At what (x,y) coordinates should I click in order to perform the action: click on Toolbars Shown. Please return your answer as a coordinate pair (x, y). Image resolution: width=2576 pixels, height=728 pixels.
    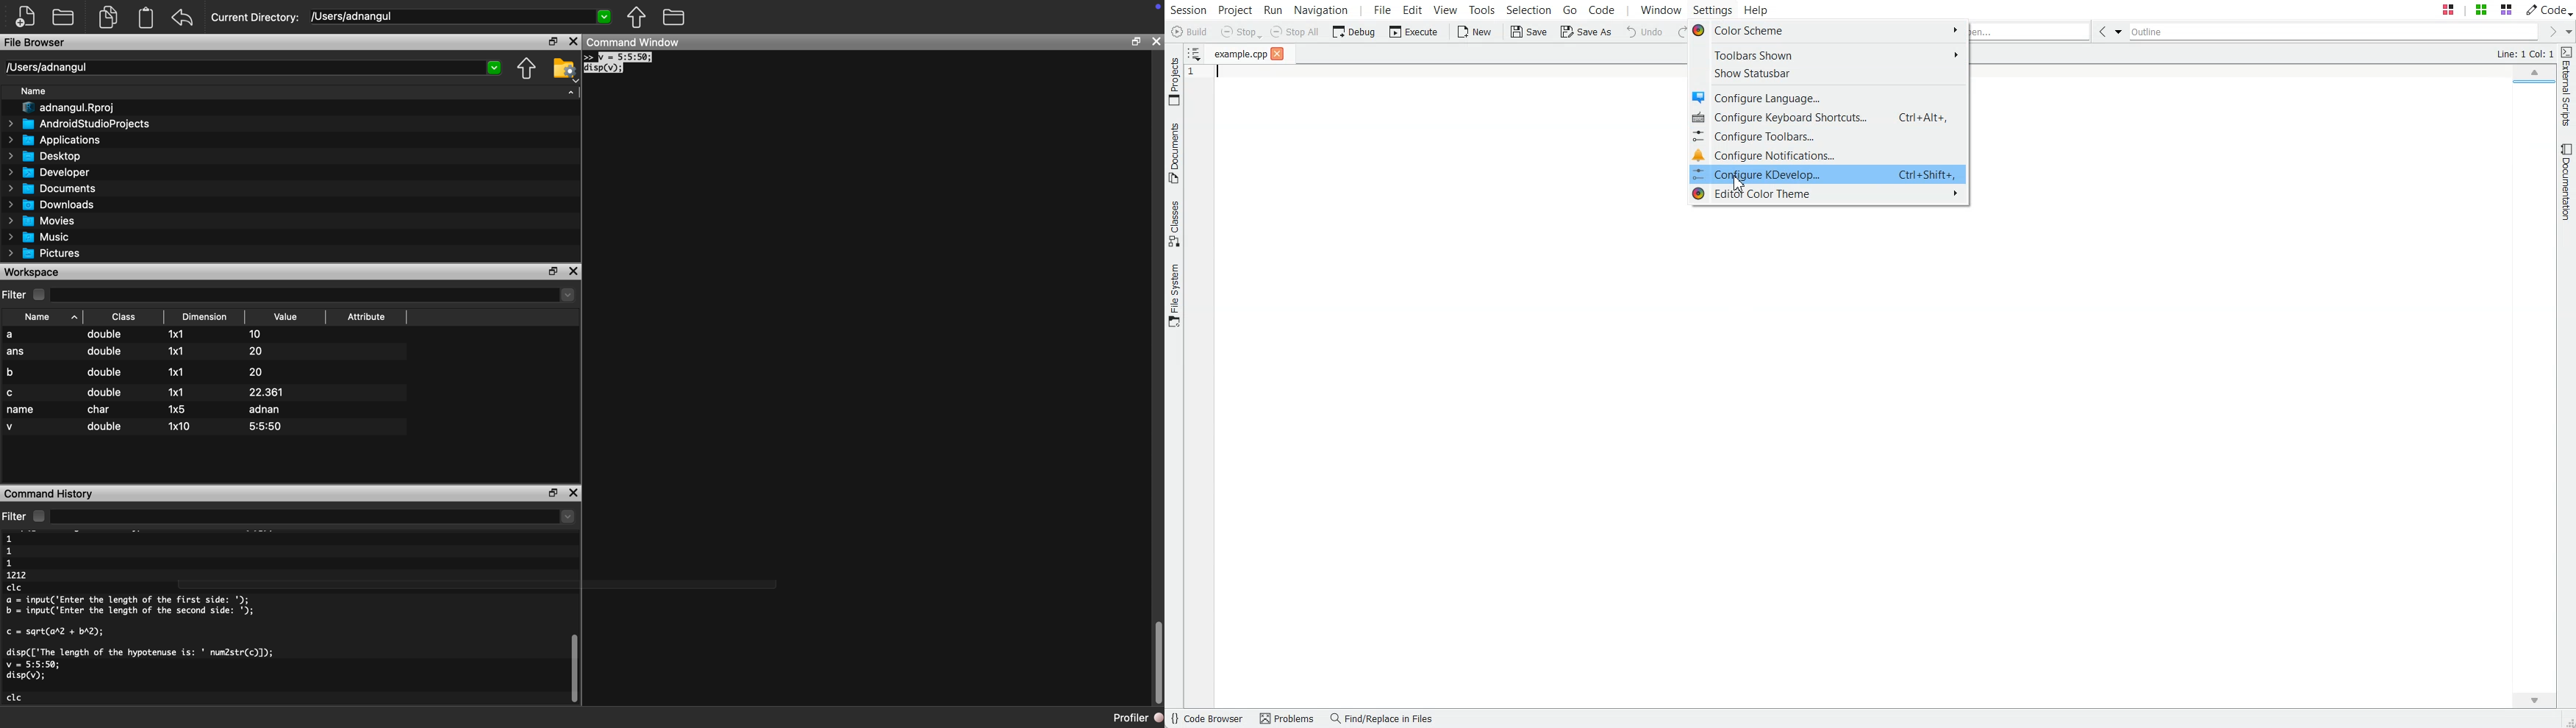
    Looking at the image, I should click on (1828, 56).